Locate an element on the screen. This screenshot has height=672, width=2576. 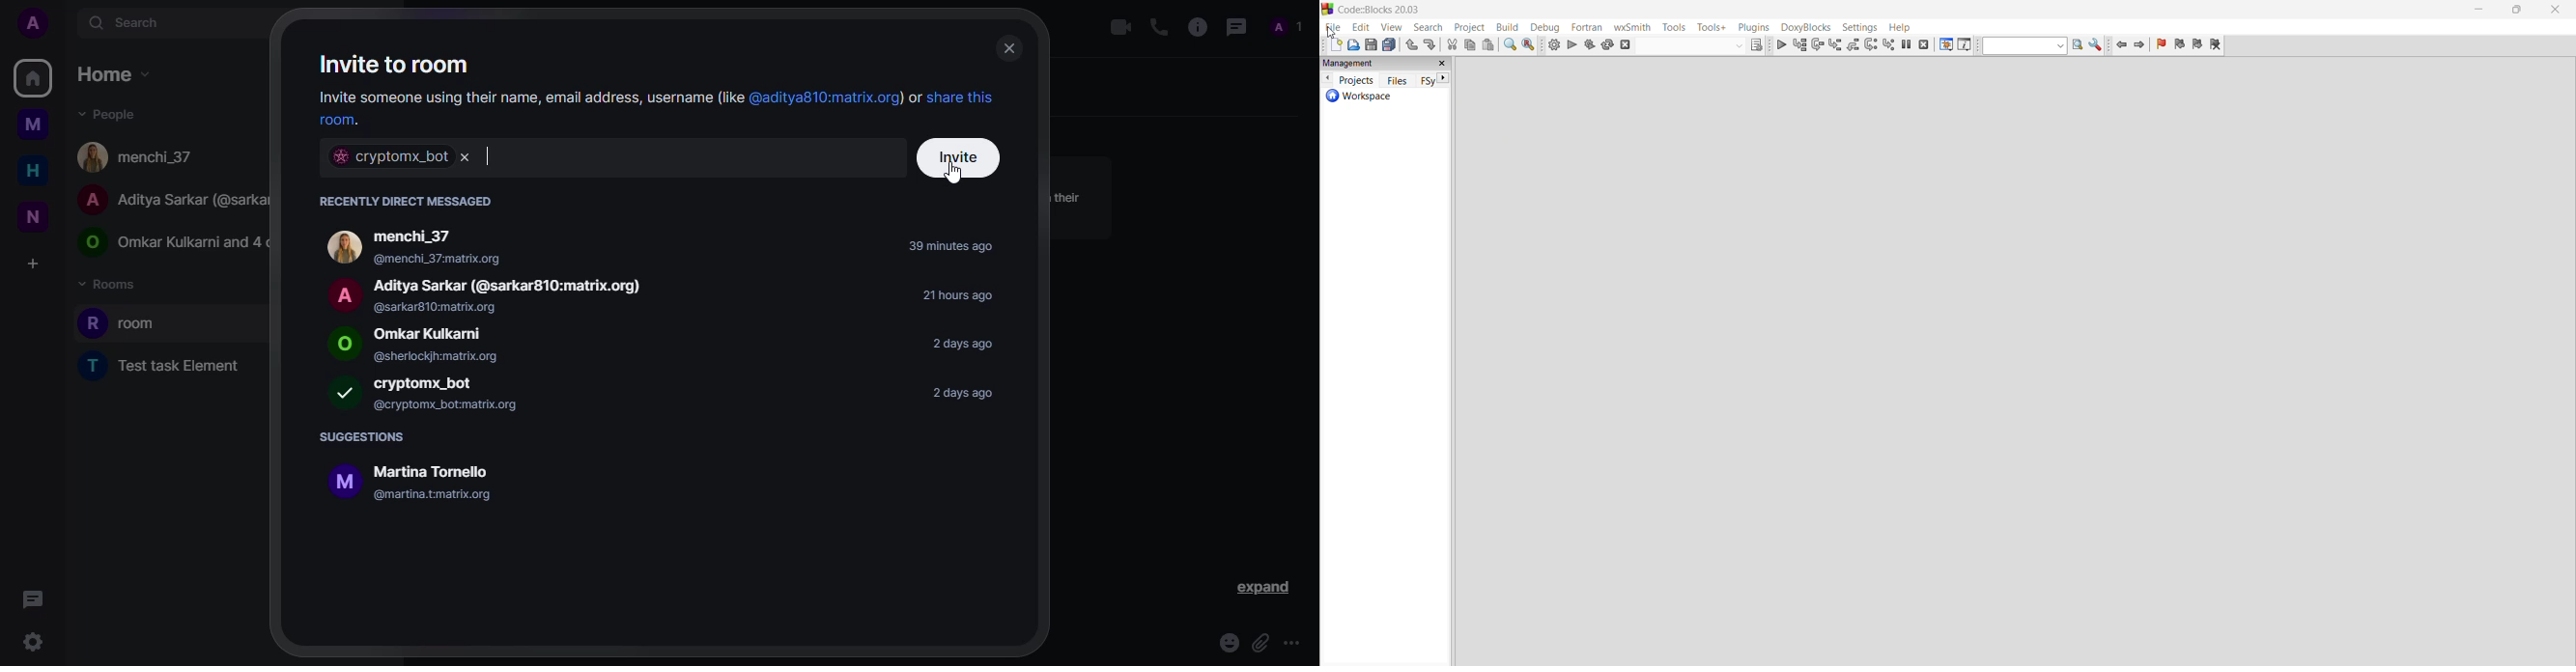
Aditya Sarkar (@sarkar810:matrix.org) is located at coordinates (508, 287).